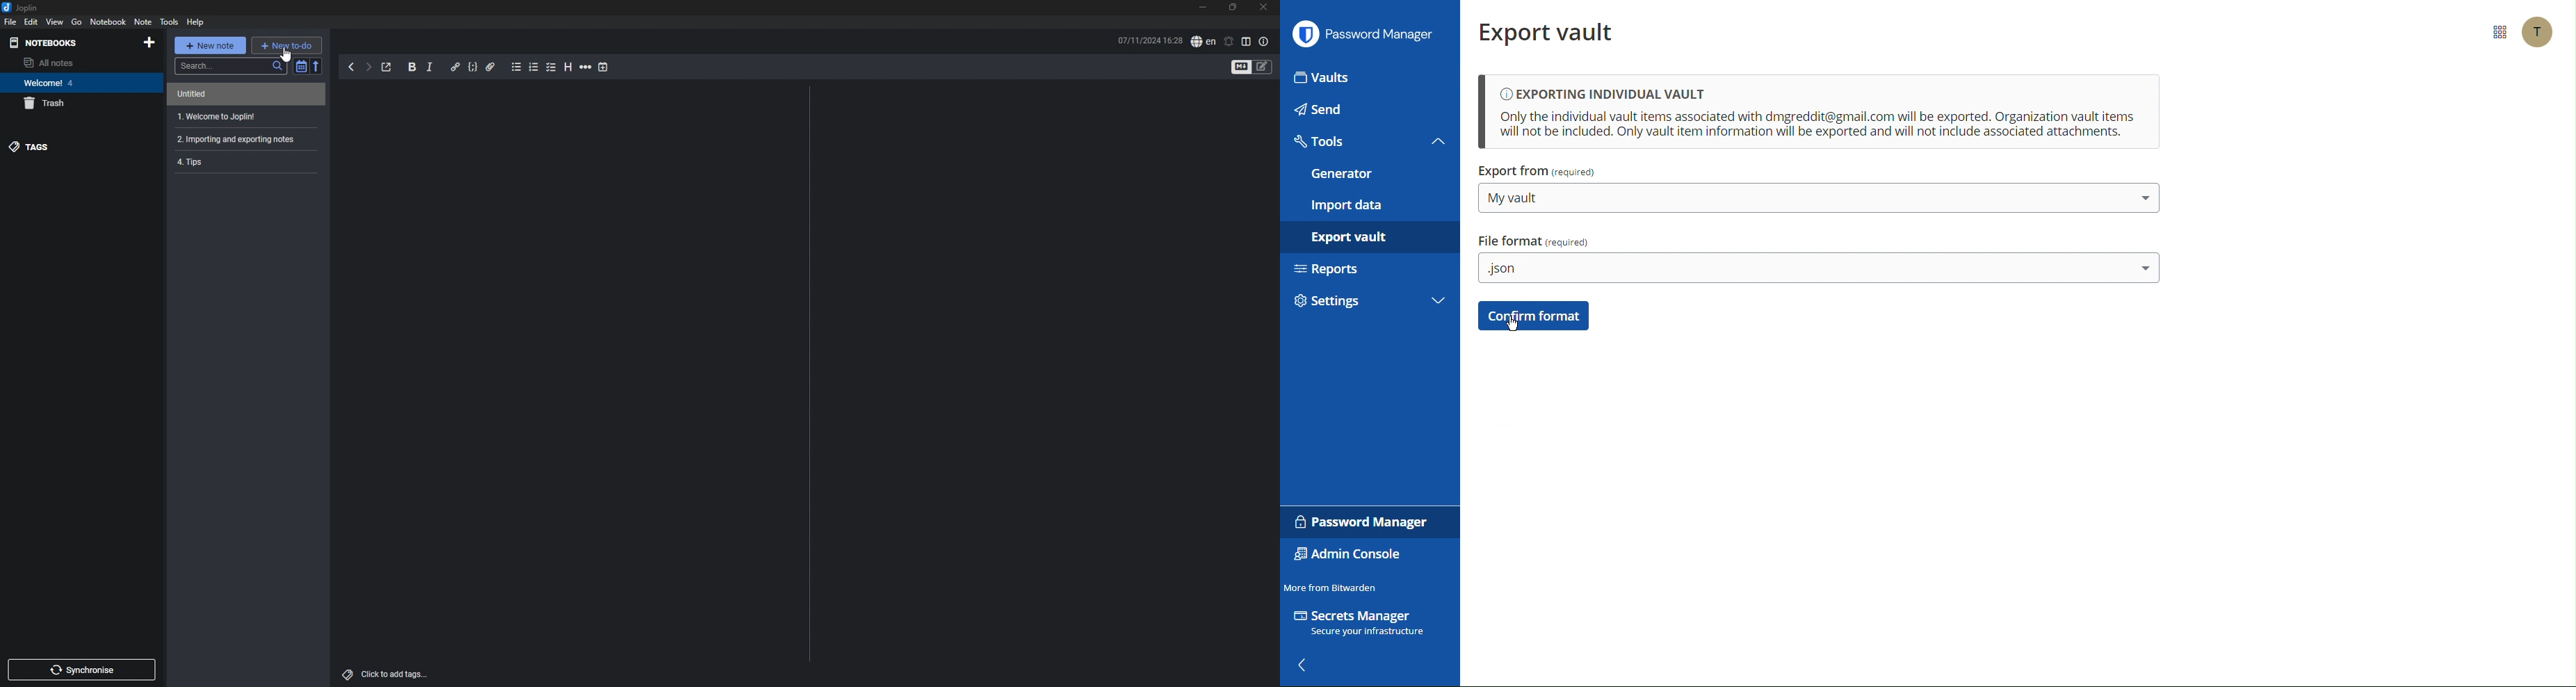  I want to click on reverse sort order, so click(317, 66).